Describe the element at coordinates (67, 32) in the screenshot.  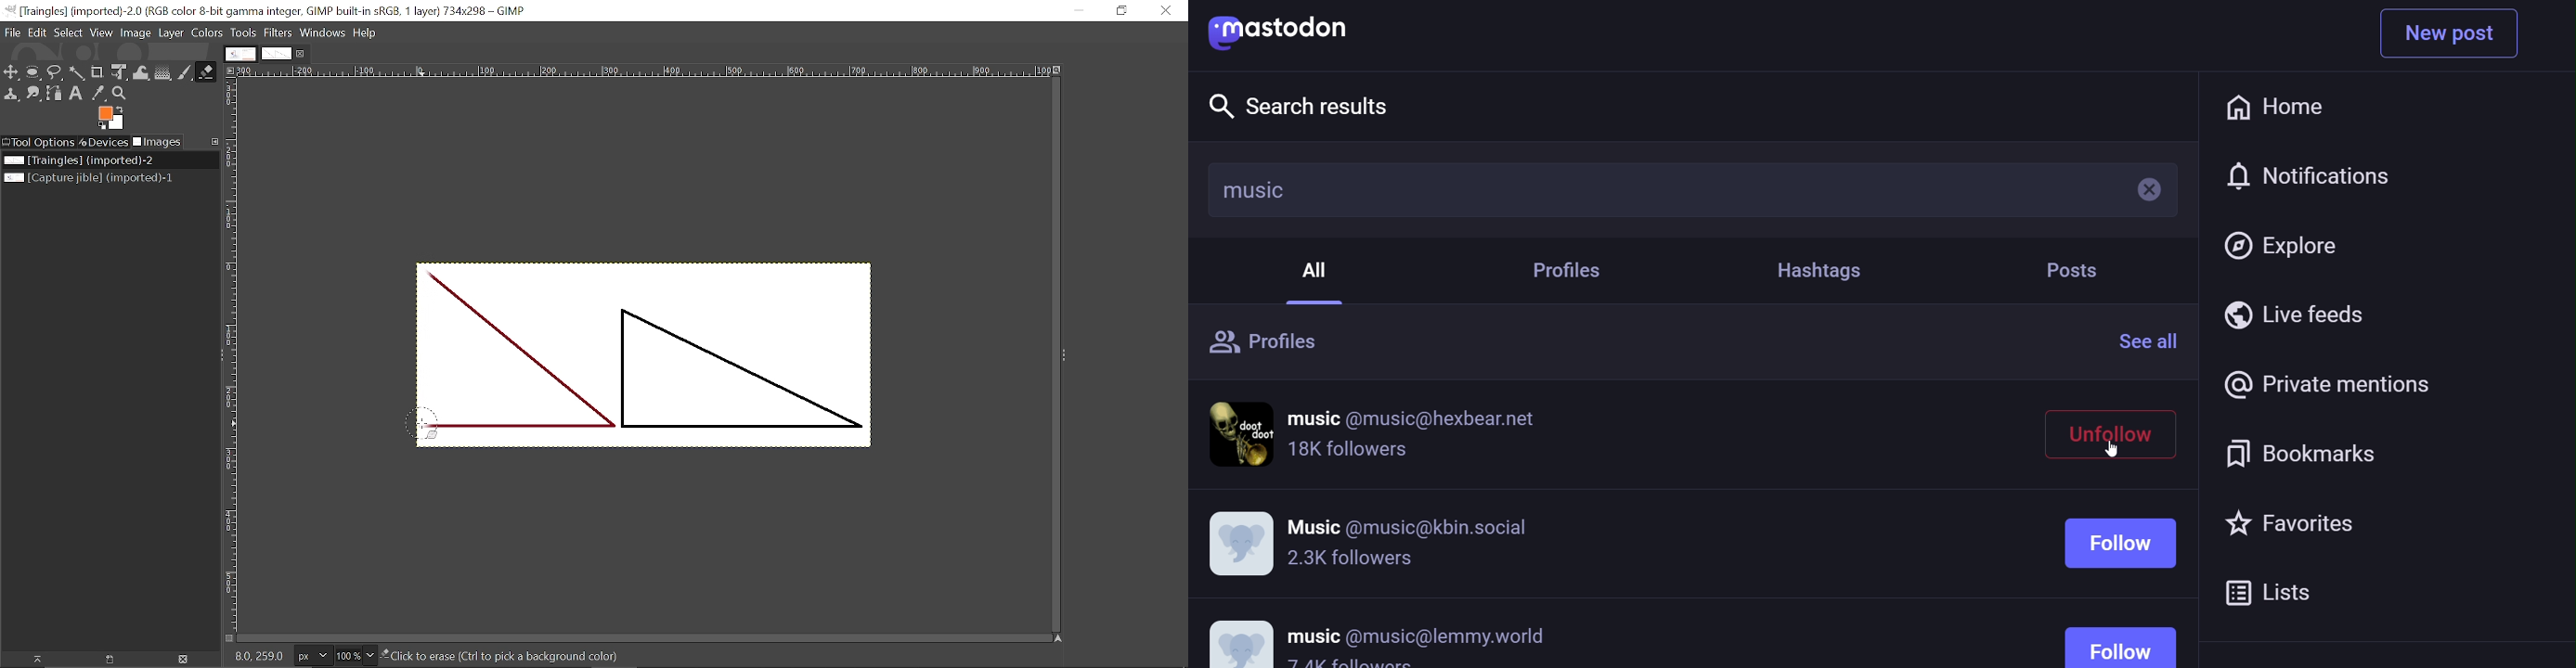
I see `Select` at that location.